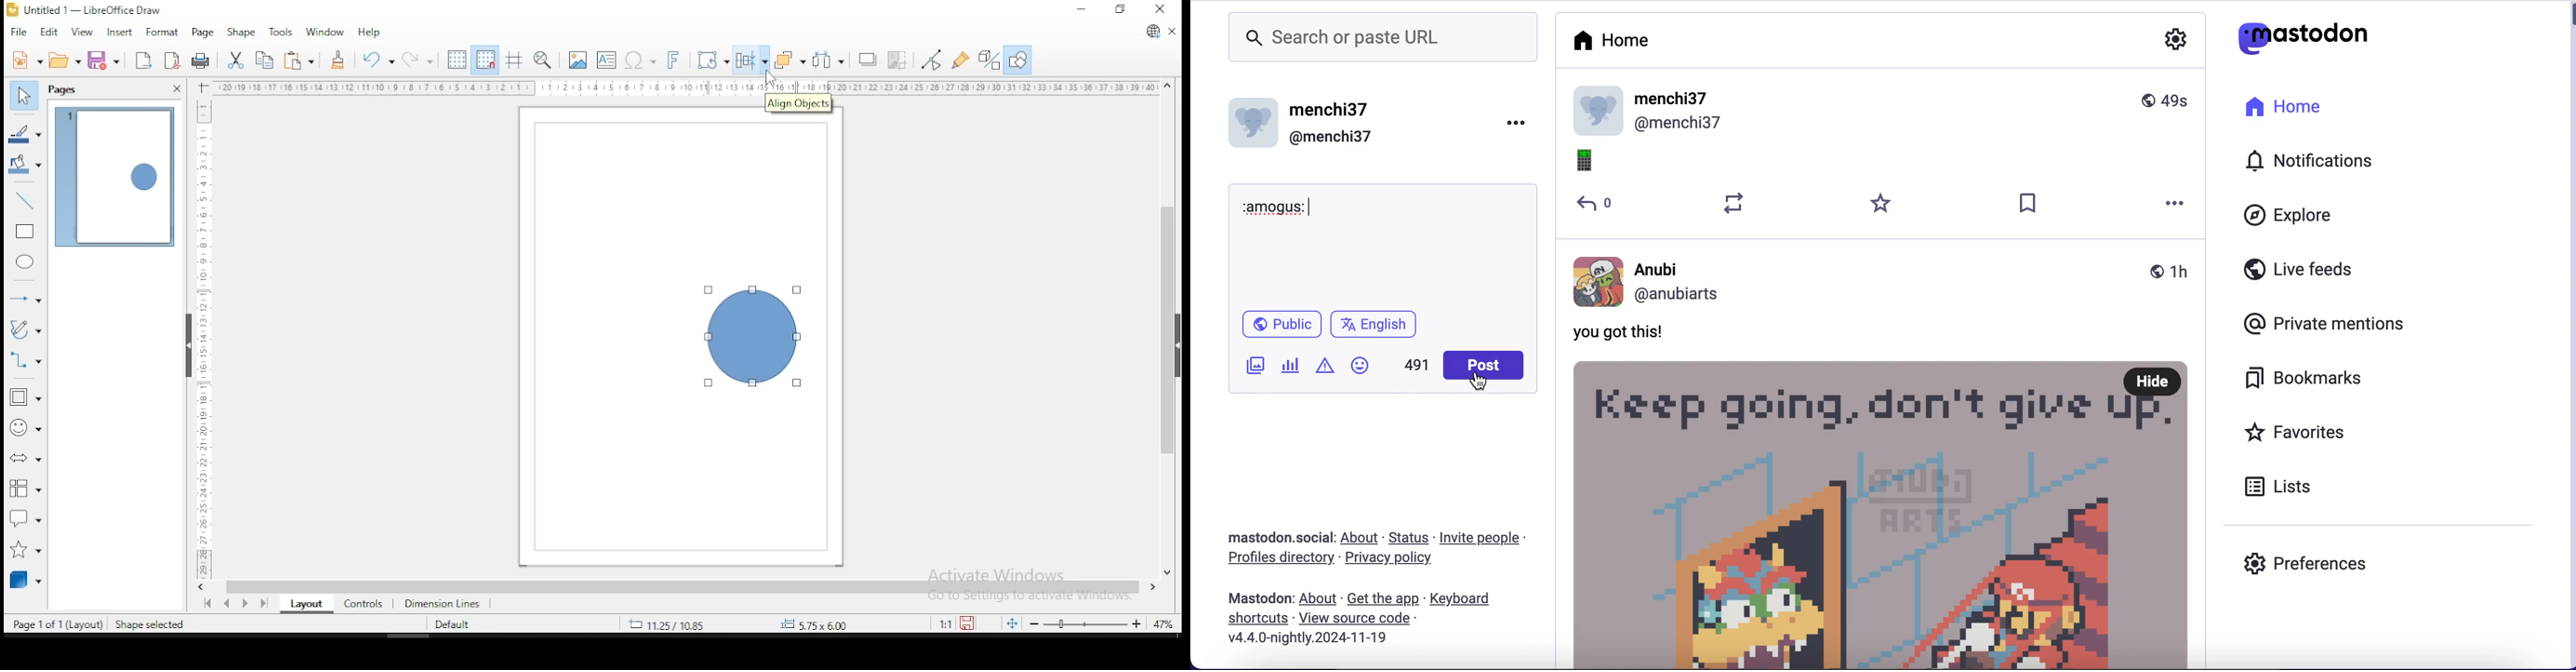 This screenshot has width=2576, height=672. Describe the element at coordinates (512, 60) in the screenshot. I see `helplines when moving` at that location.